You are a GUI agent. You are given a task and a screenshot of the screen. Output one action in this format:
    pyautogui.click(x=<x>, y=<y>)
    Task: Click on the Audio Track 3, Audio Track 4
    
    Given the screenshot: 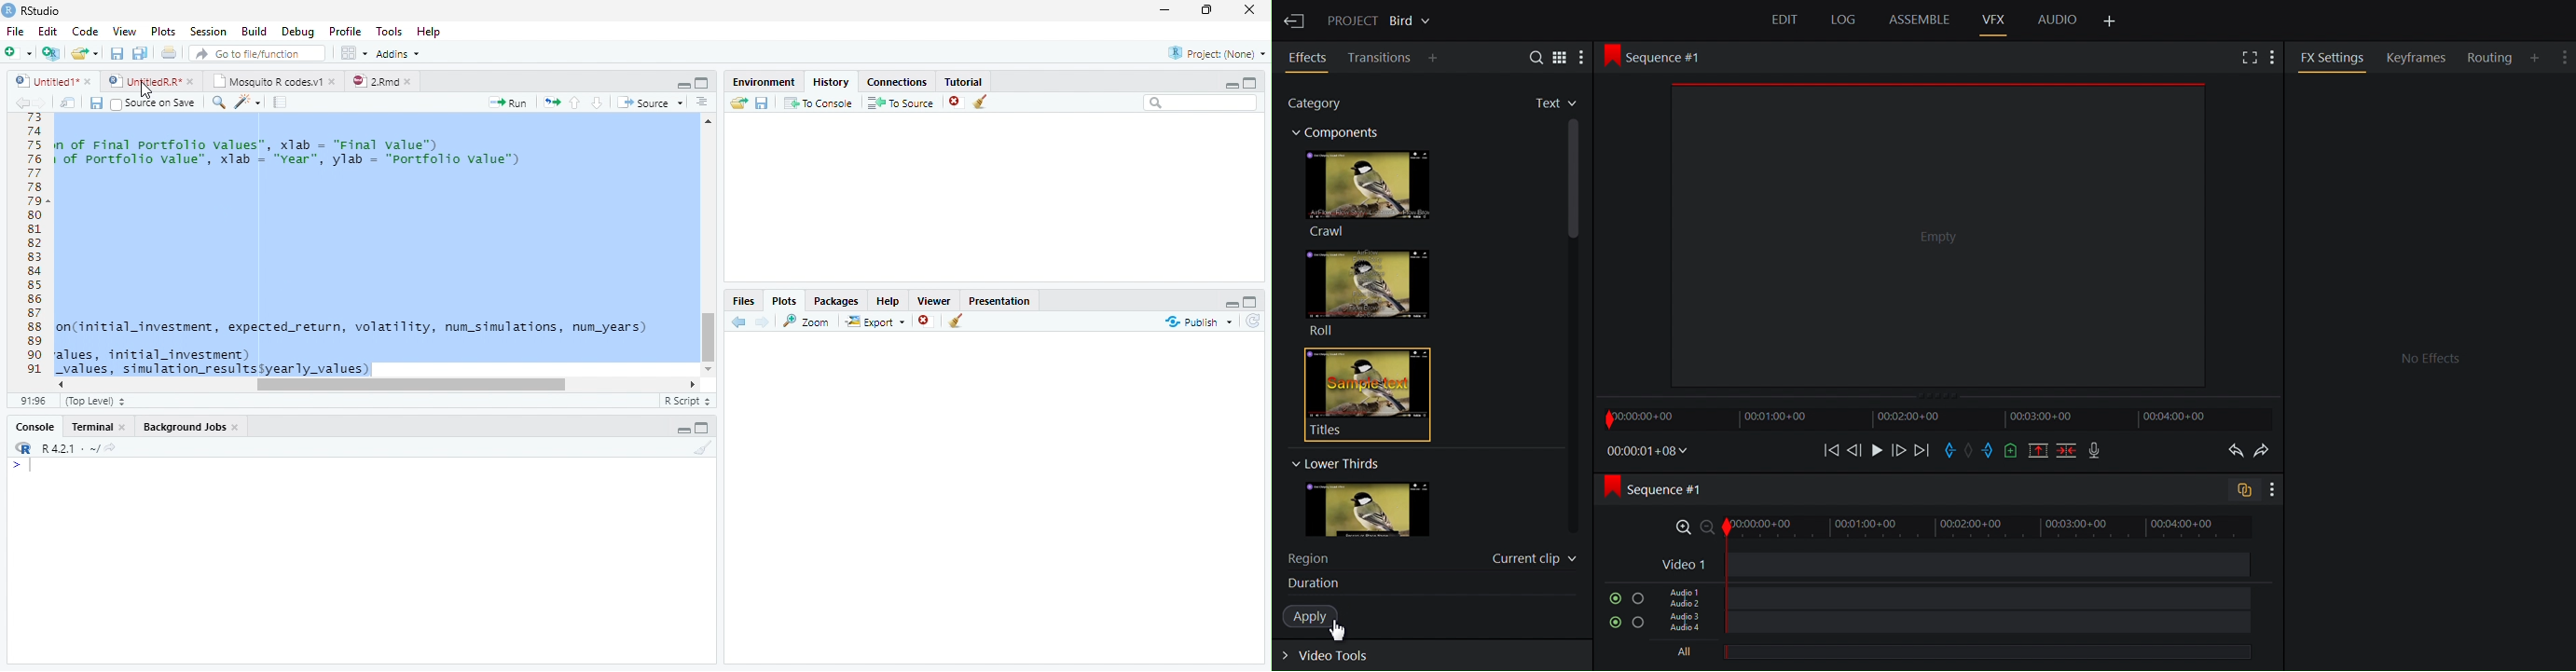 What is the action you would take?
    pyautogui.click(x=1953, y=625)
    